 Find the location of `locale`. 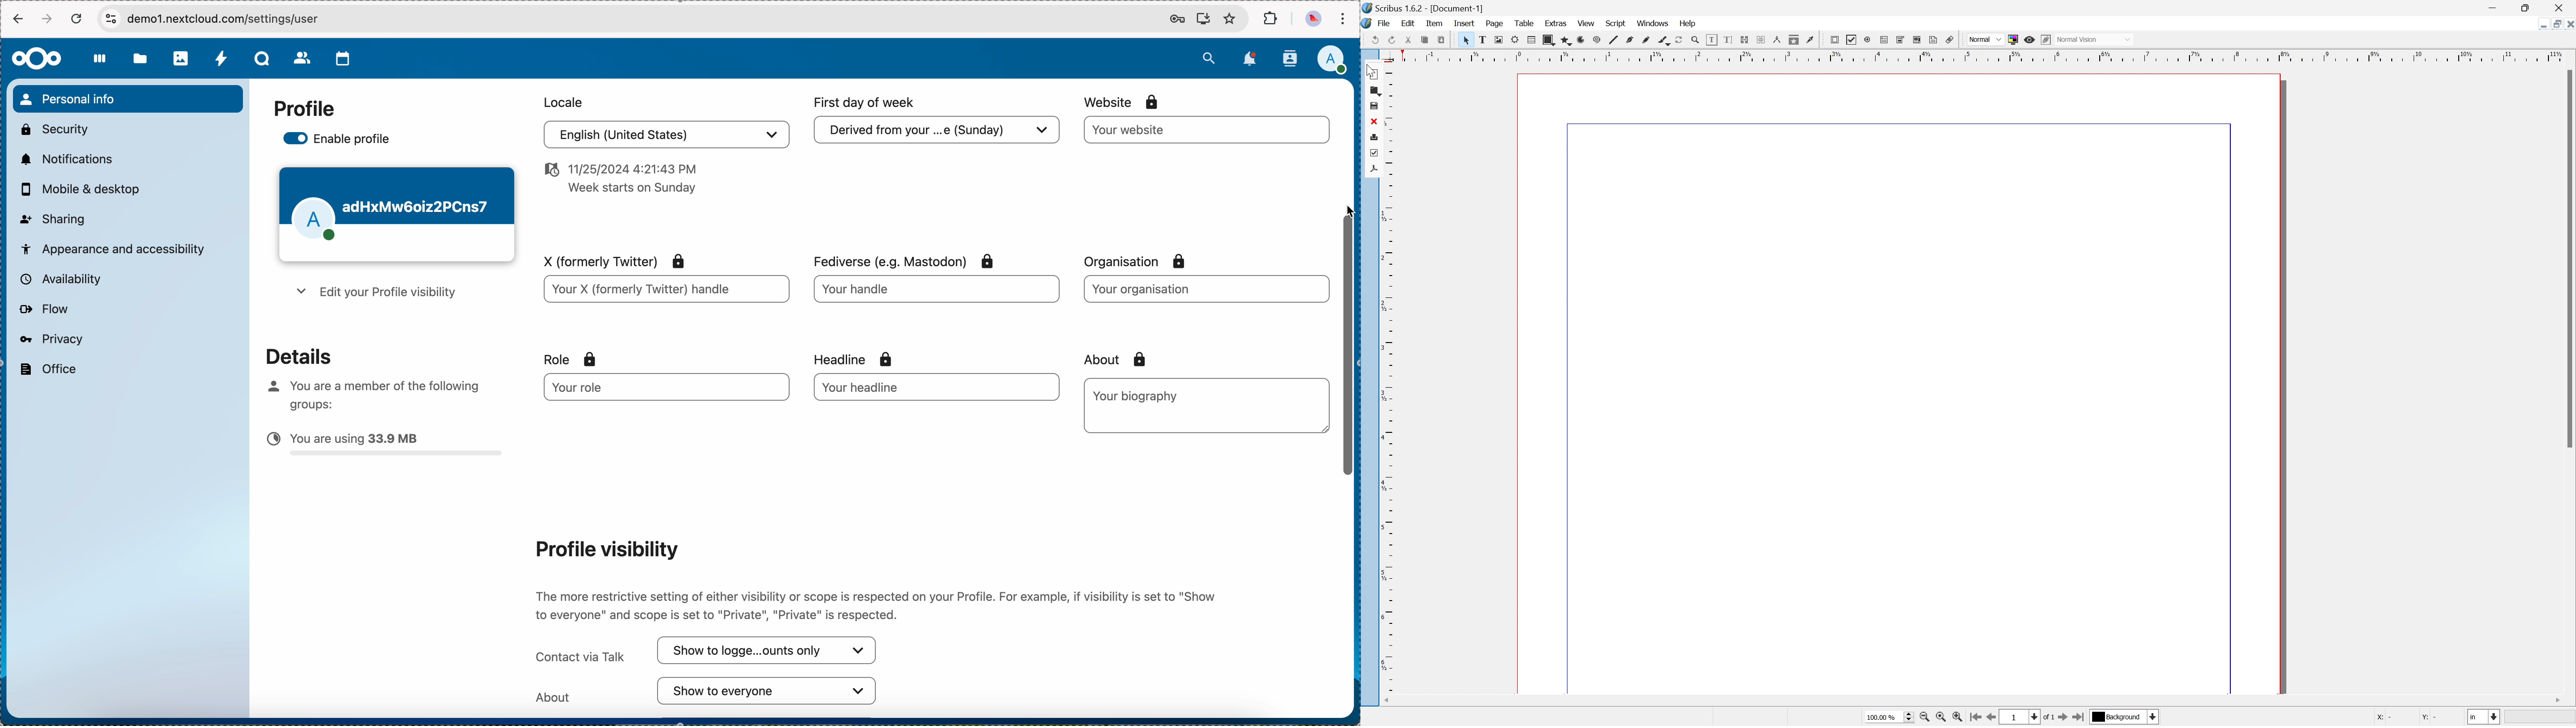

locale is located at coordinates (561, 101).